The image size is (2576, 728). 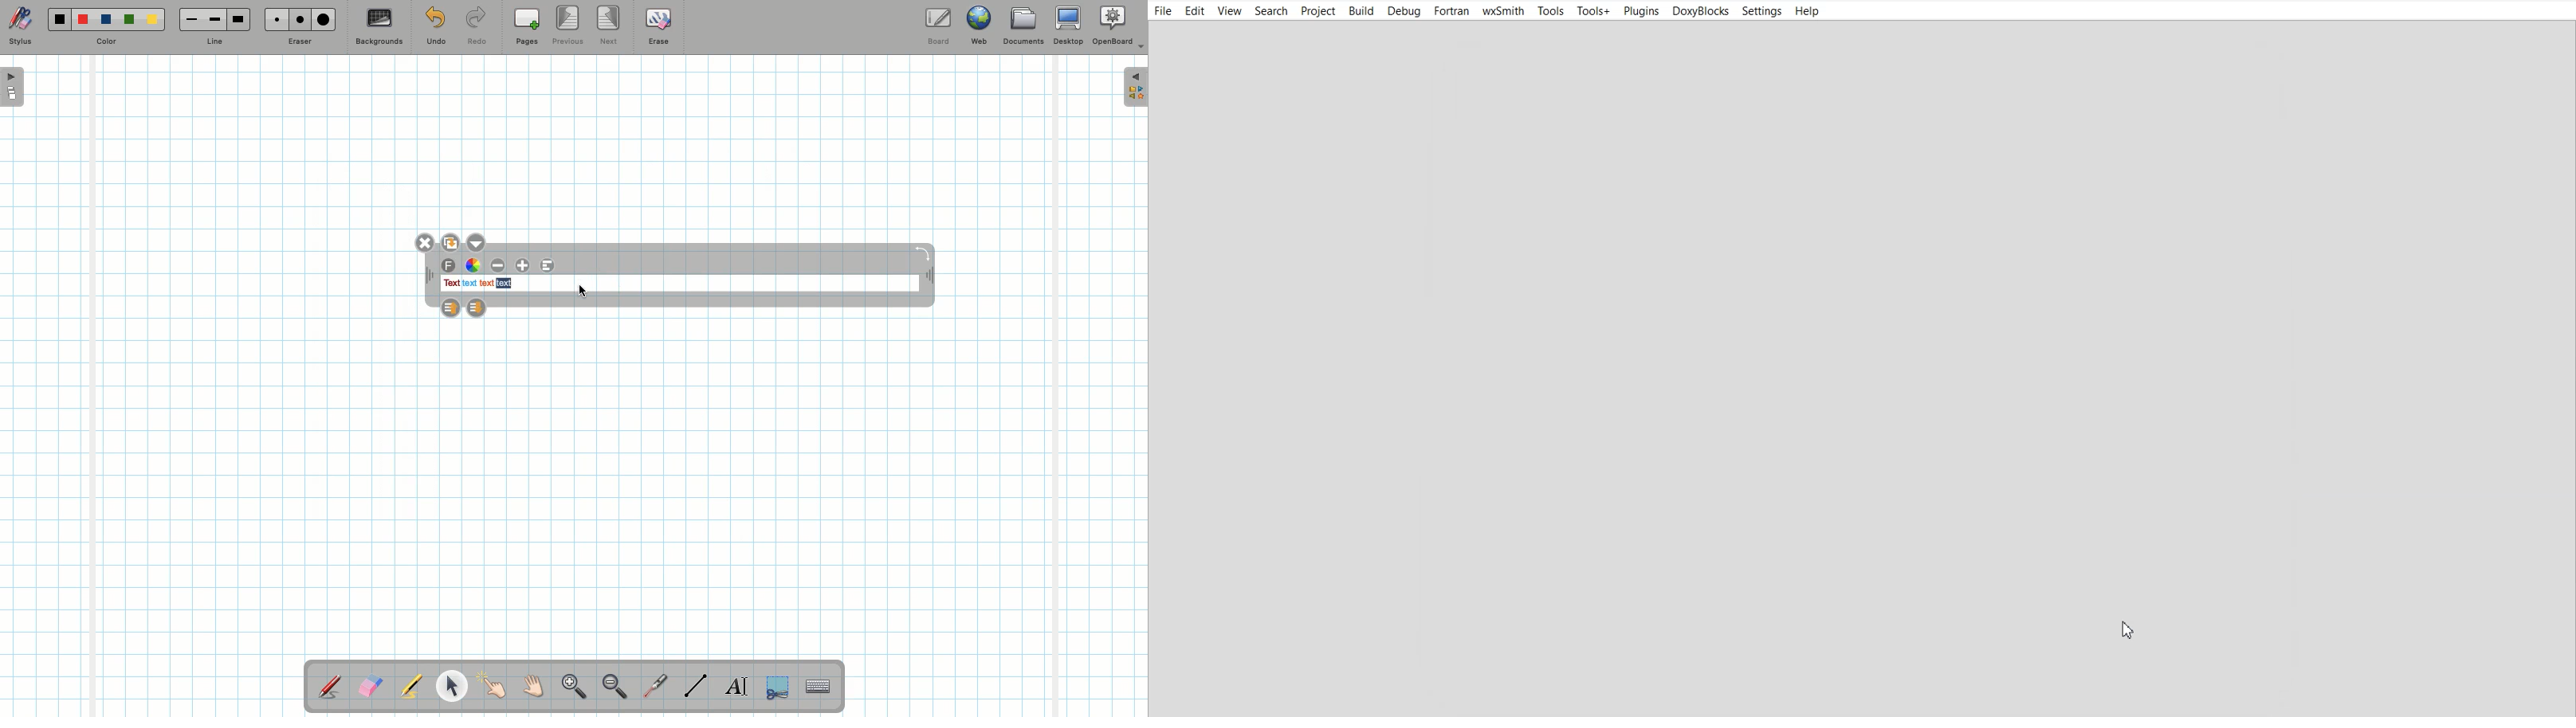 What do you see at coordinates (1404, 11) in the screenshot?
I see `Debug` at bounding box center [1404, 11].